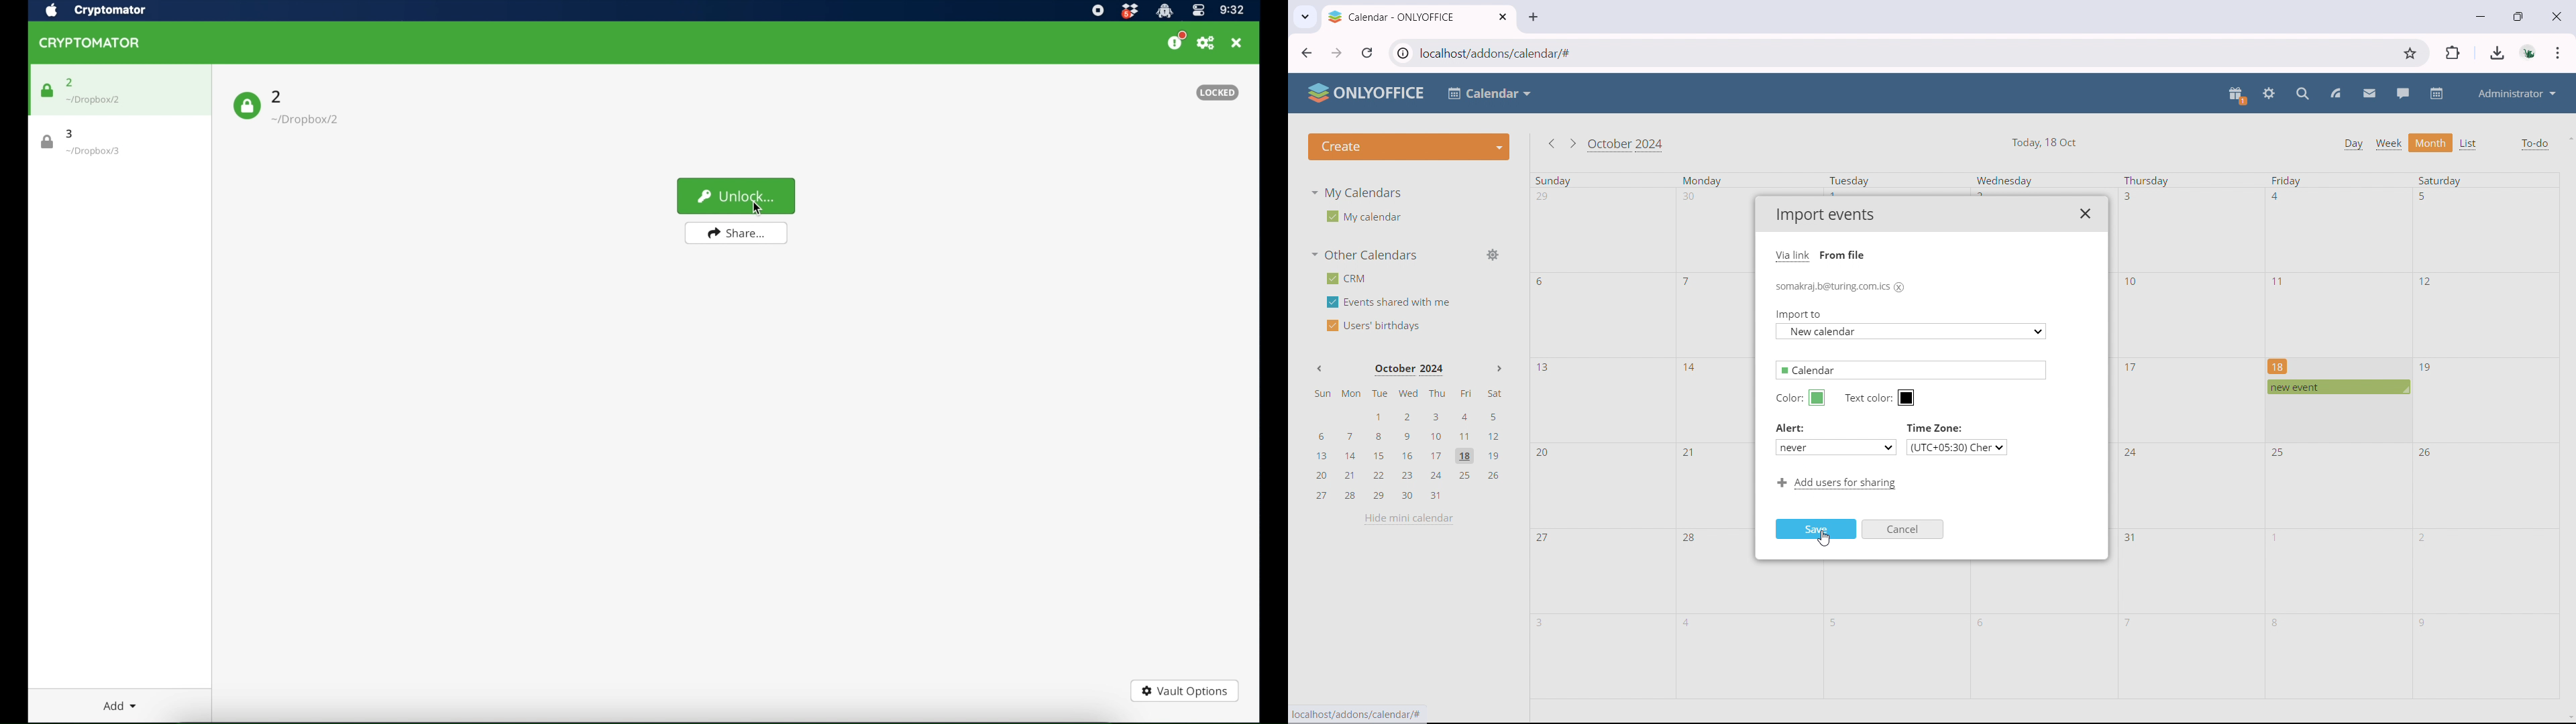  Describe the element at coordinates (2280, 452) in the screenshot. I see `25` at that location.